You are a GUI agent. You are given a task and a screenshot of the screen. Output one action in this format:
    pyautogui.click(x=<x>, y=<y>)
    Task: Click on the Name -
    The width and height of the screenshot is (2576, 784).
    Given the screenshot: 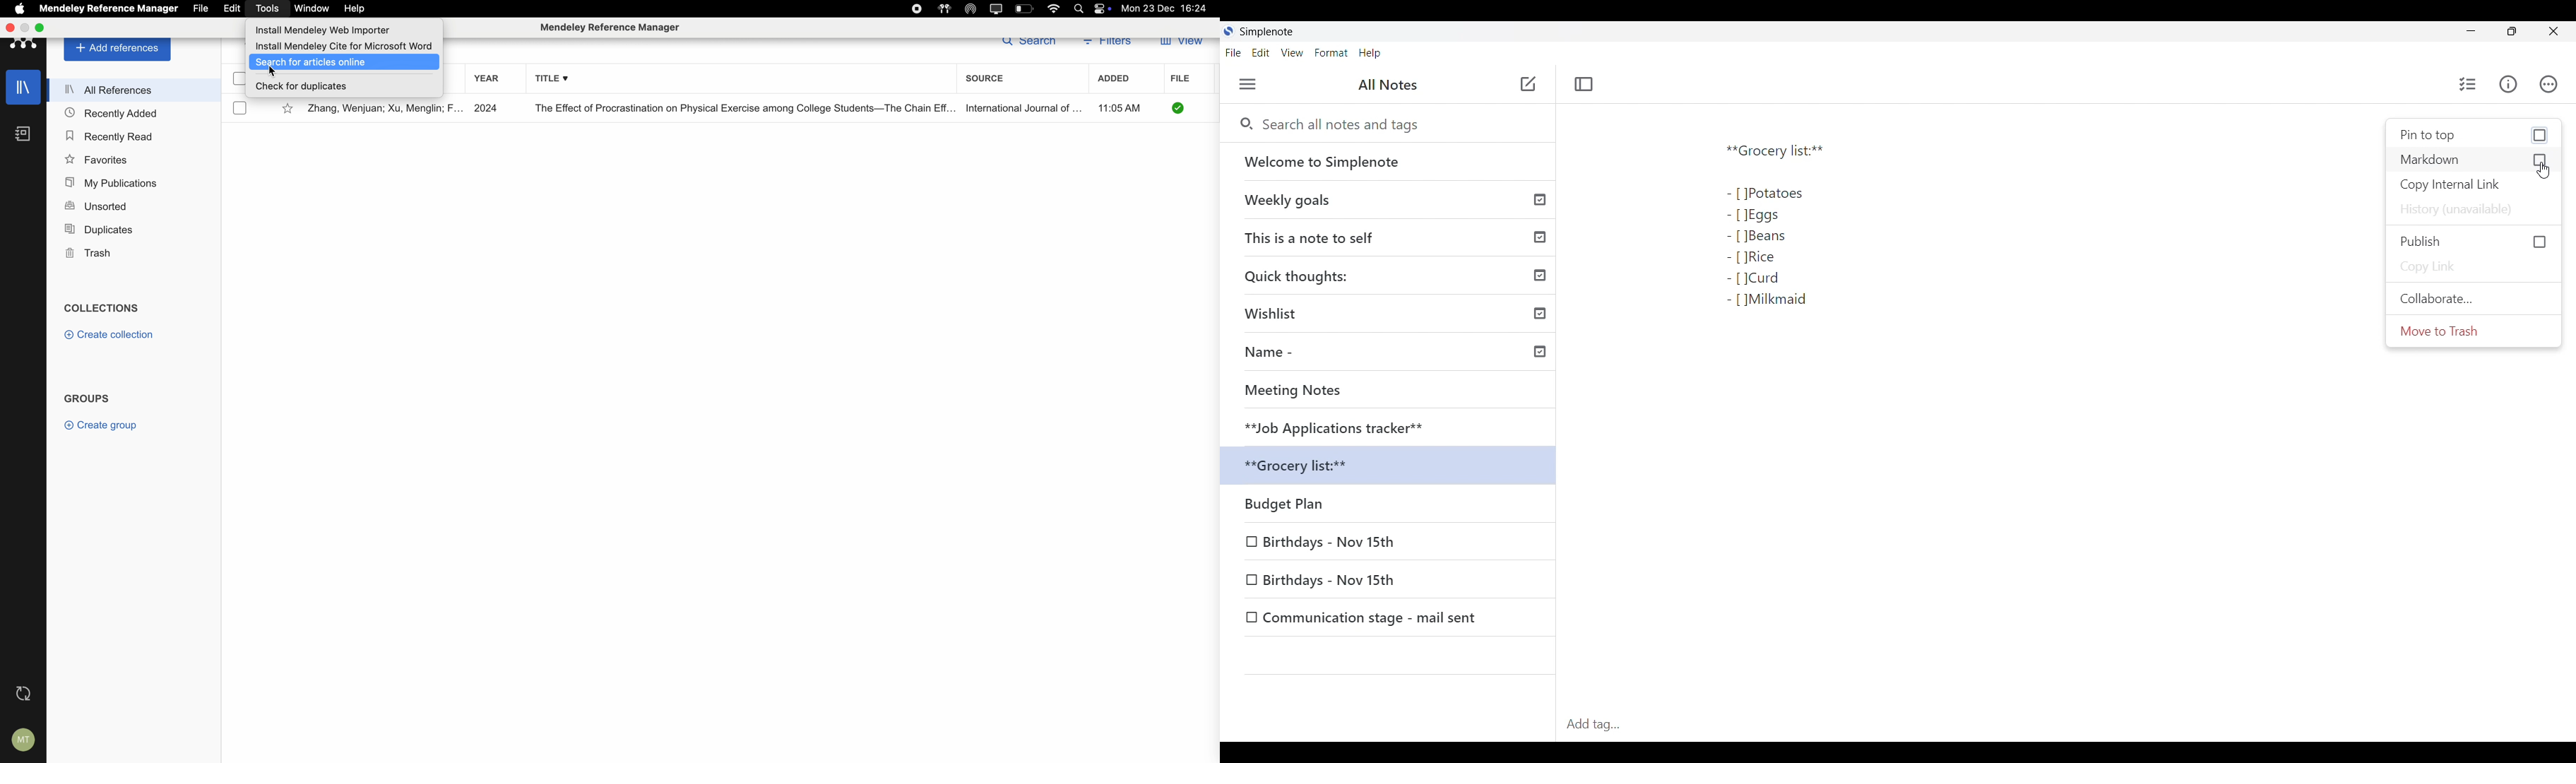 What is the action you would take?
    pyautogui.click(x=1394, y=354)
    